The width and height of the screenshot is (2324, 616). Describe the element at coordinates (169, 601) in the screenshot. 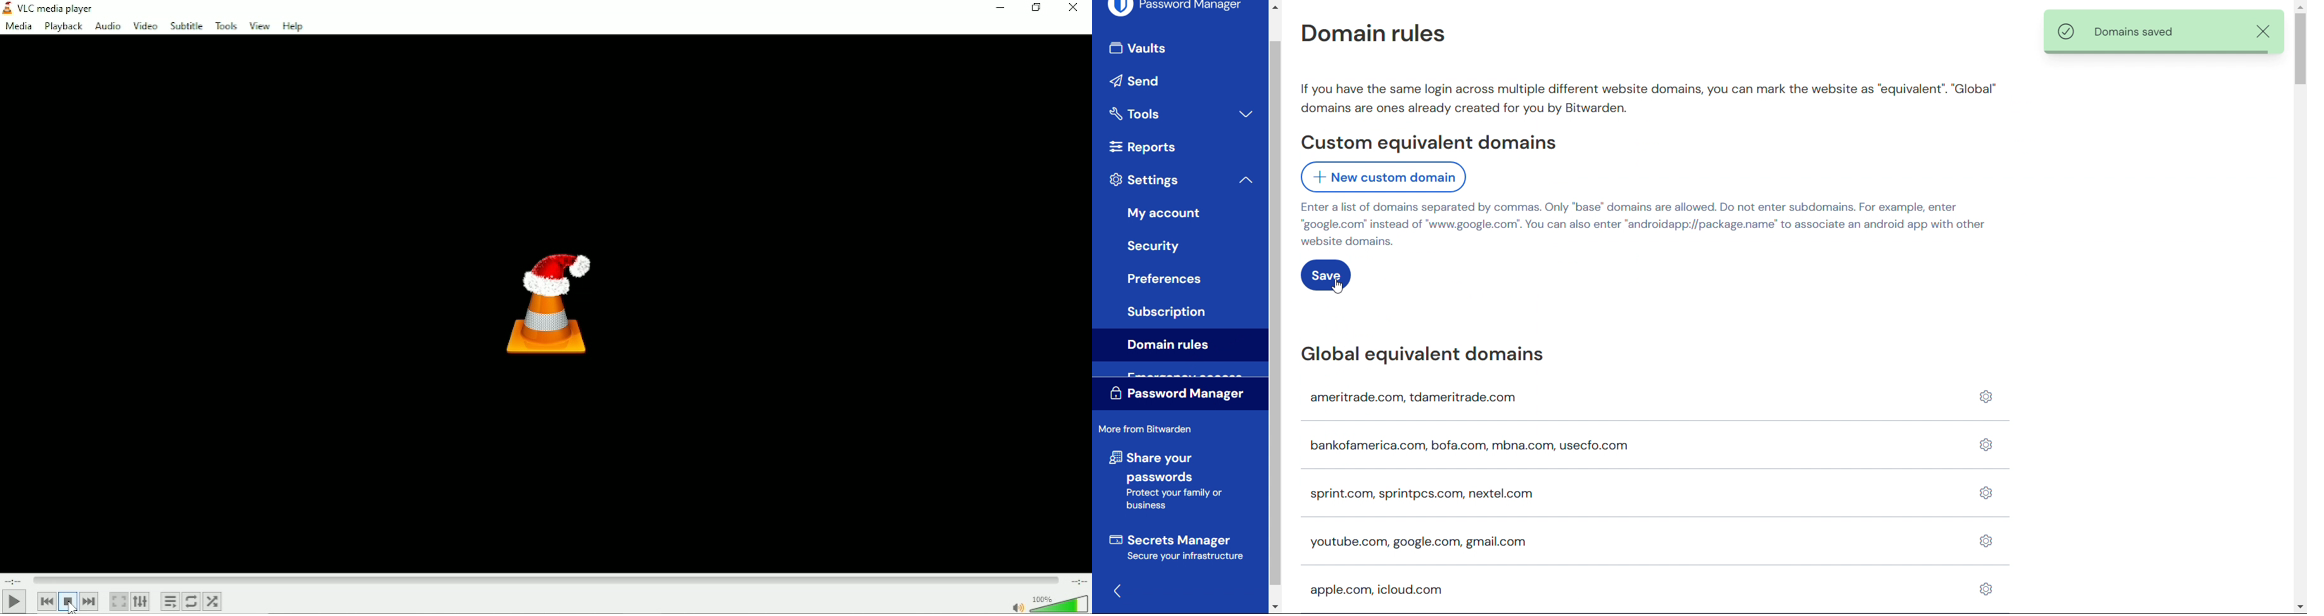

I see `Toggle playlist` at that location.